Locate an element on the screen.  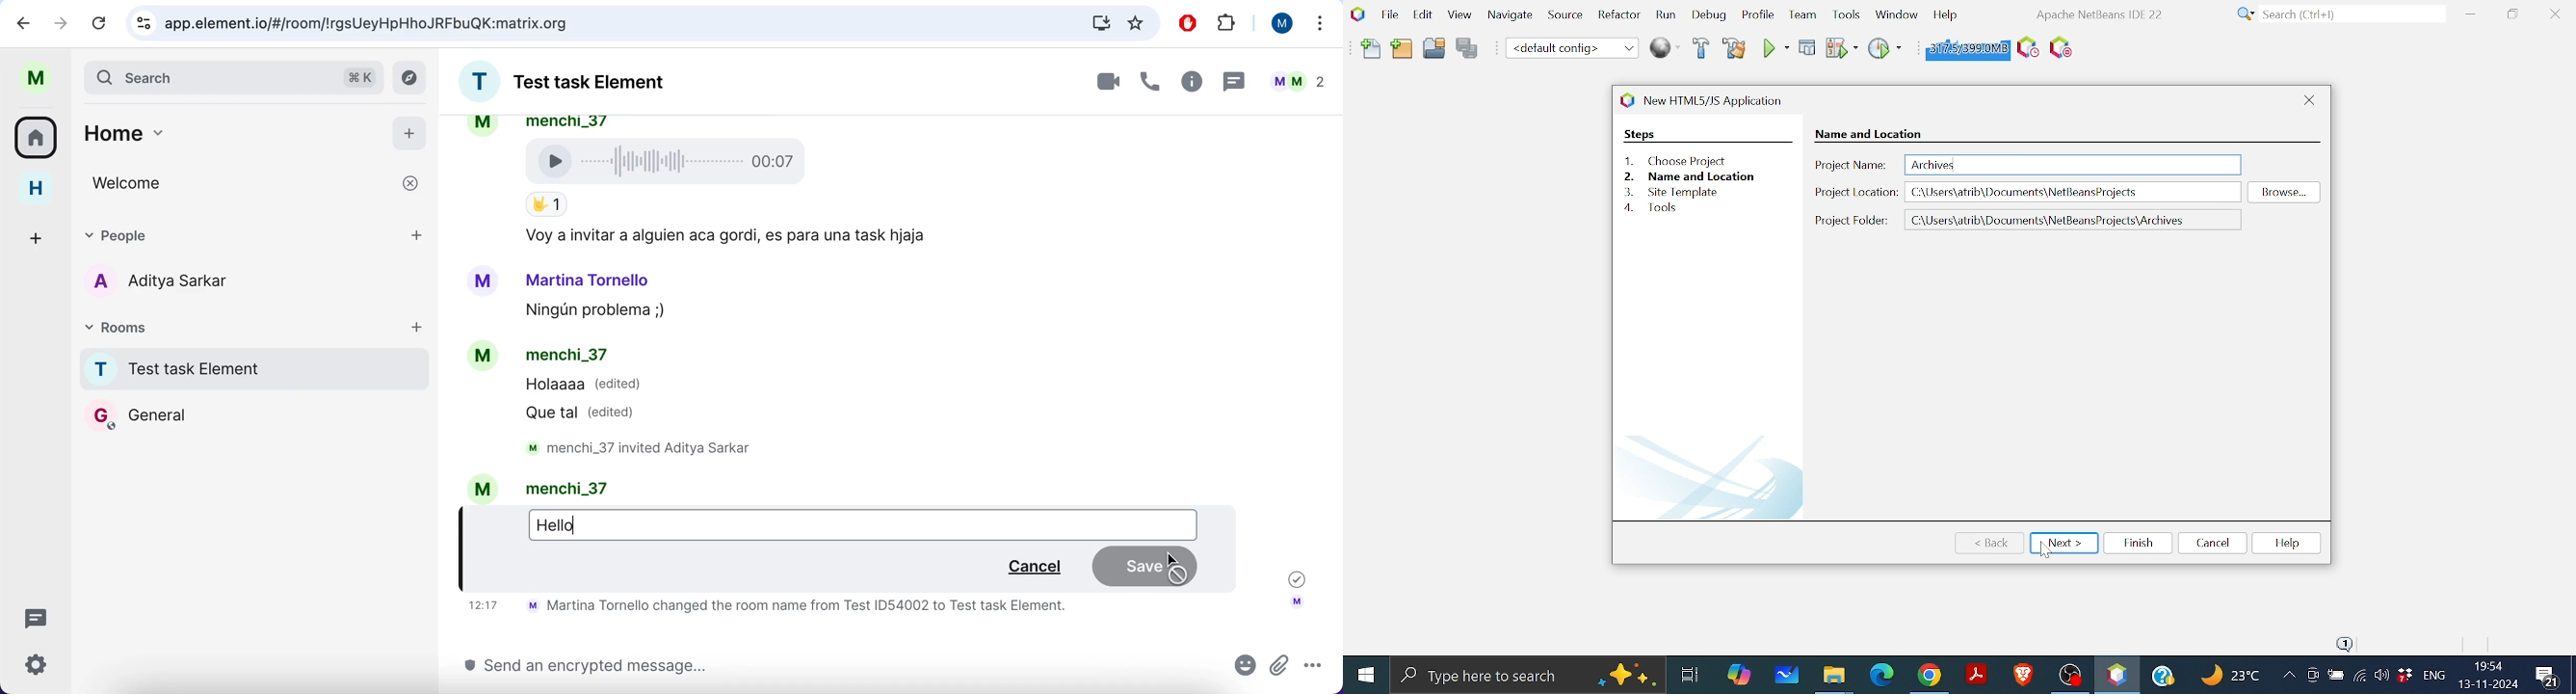
Source is located at coordinates (1563, 18).